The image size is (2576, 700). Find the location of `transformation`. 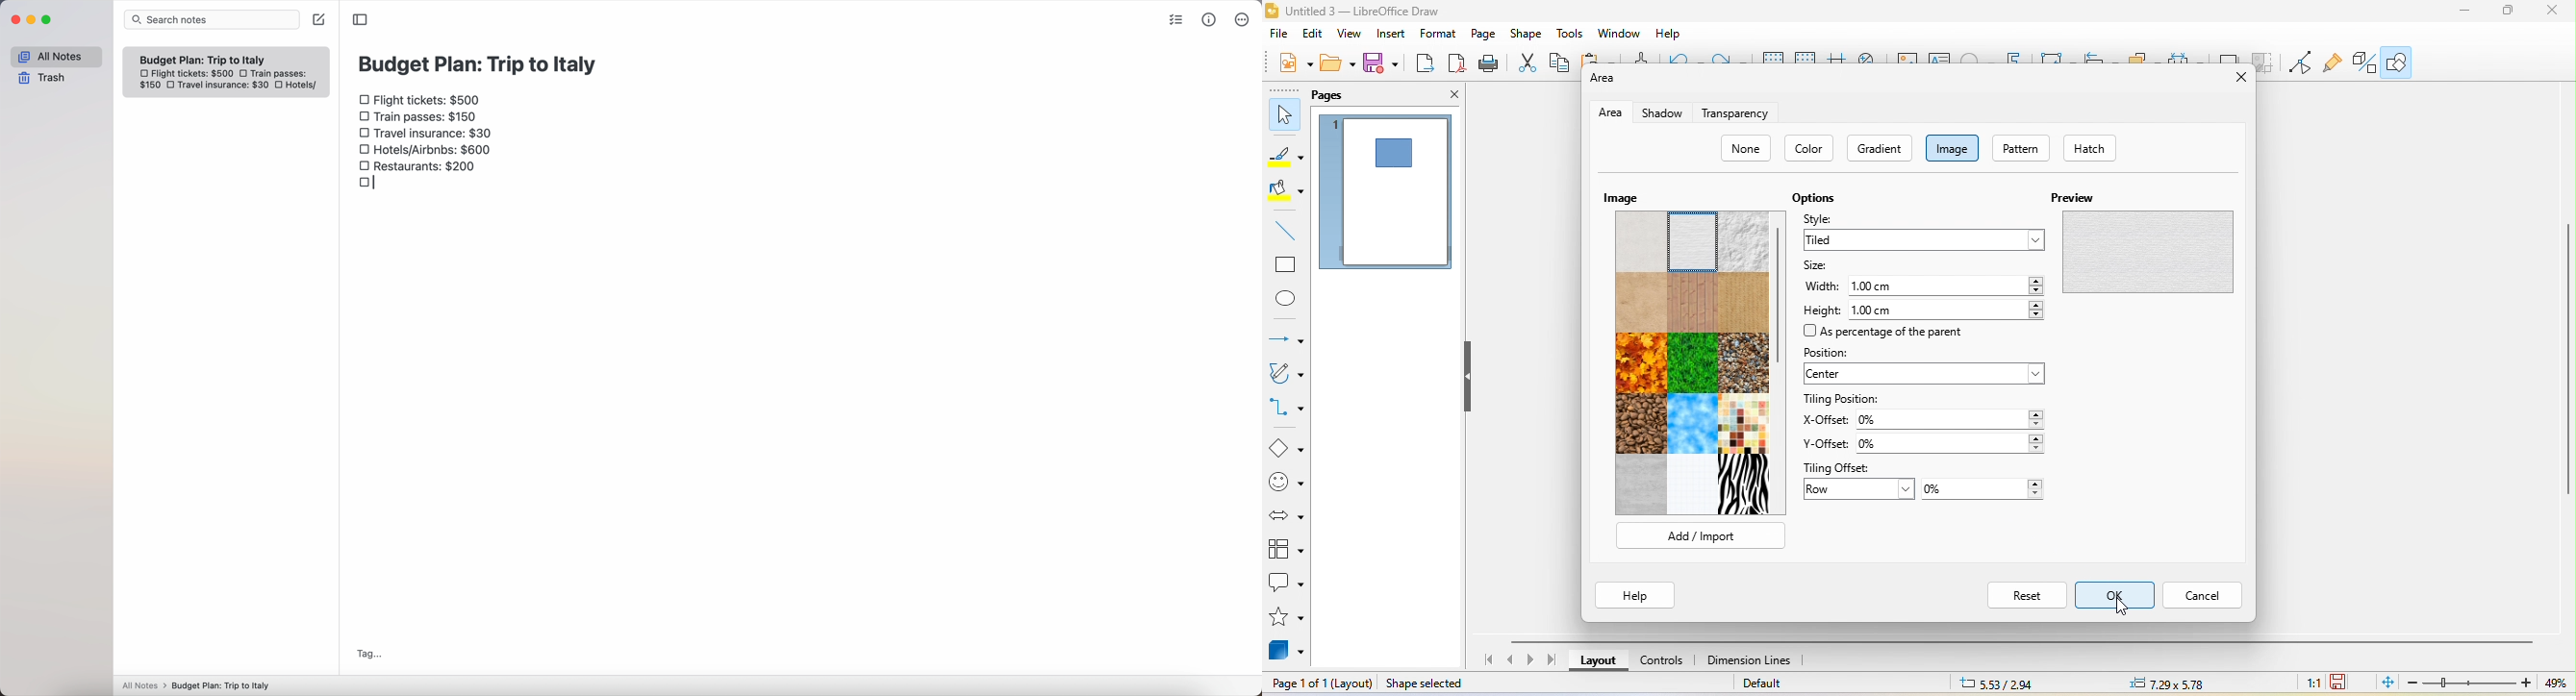

transformation is located at coordinates (2059, 57).